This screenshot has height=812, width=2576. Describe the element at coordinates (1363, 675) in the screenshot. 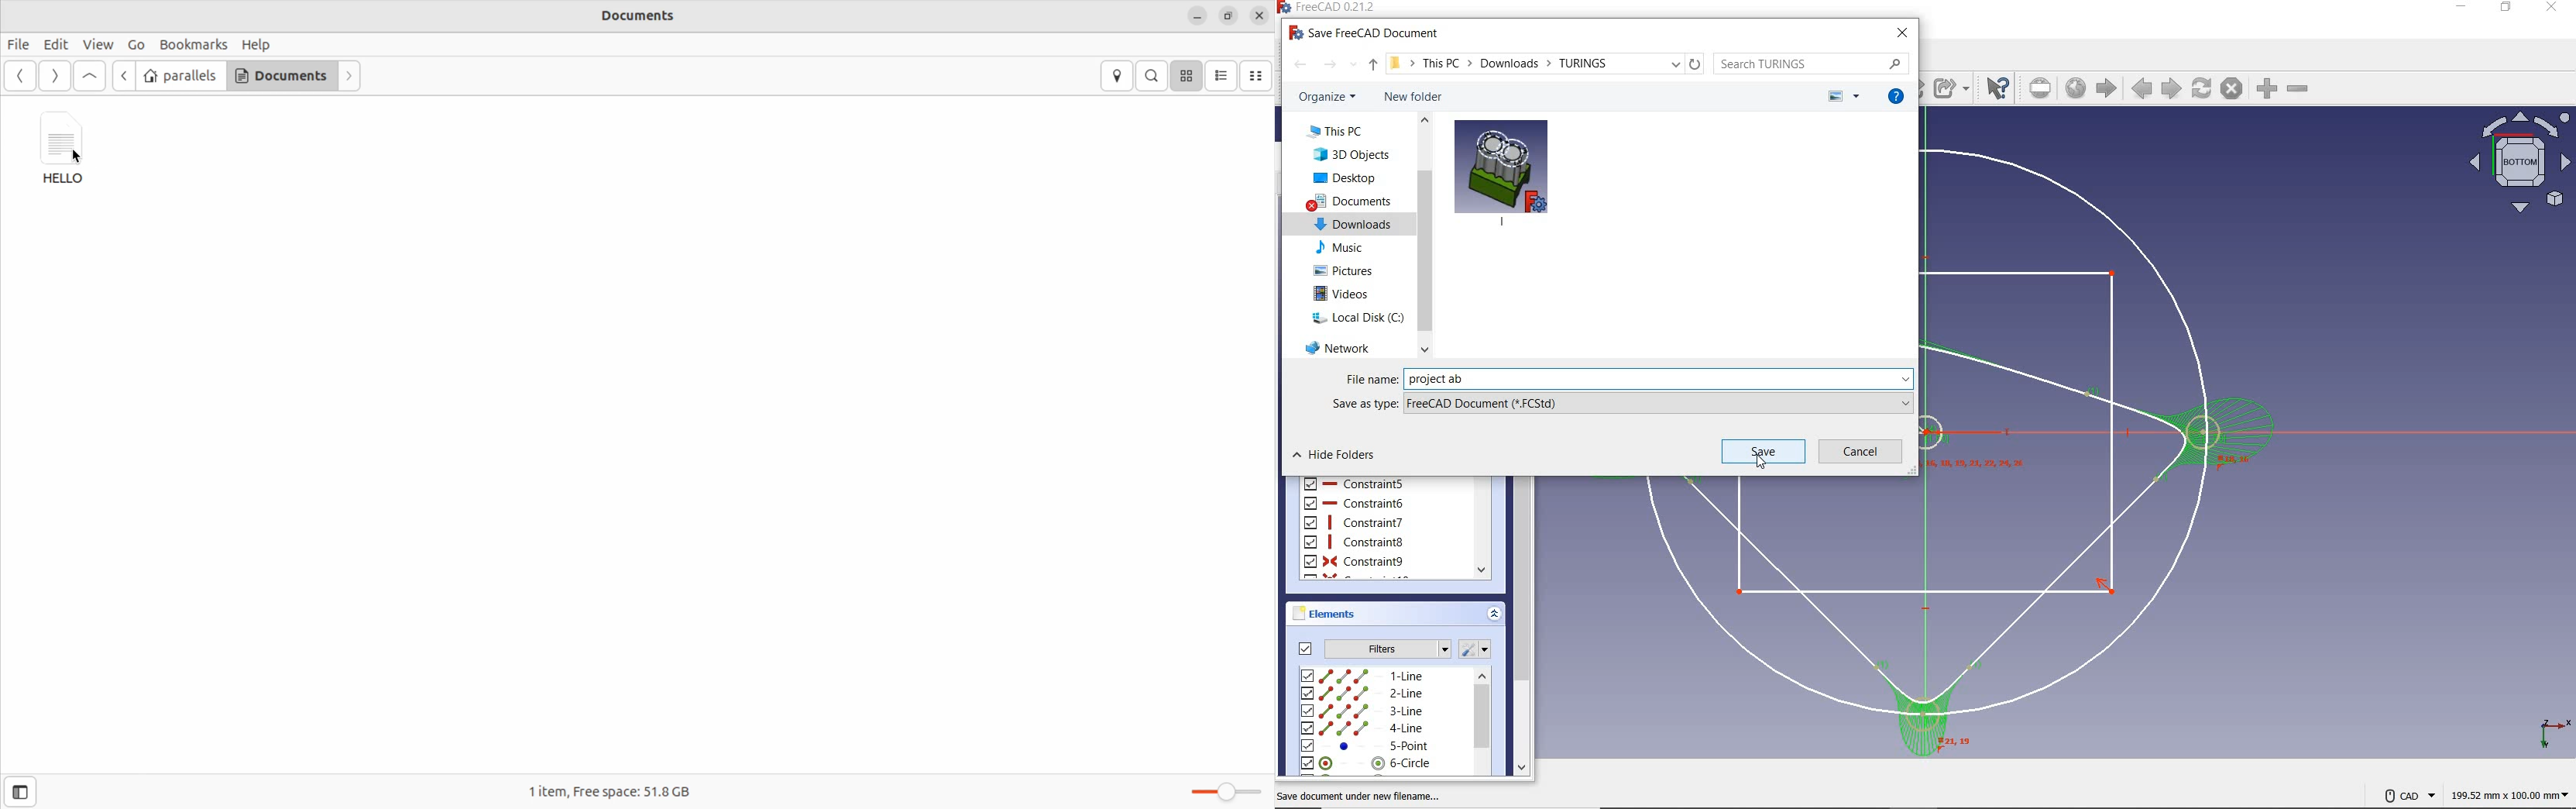

I see `1-line` at that location.